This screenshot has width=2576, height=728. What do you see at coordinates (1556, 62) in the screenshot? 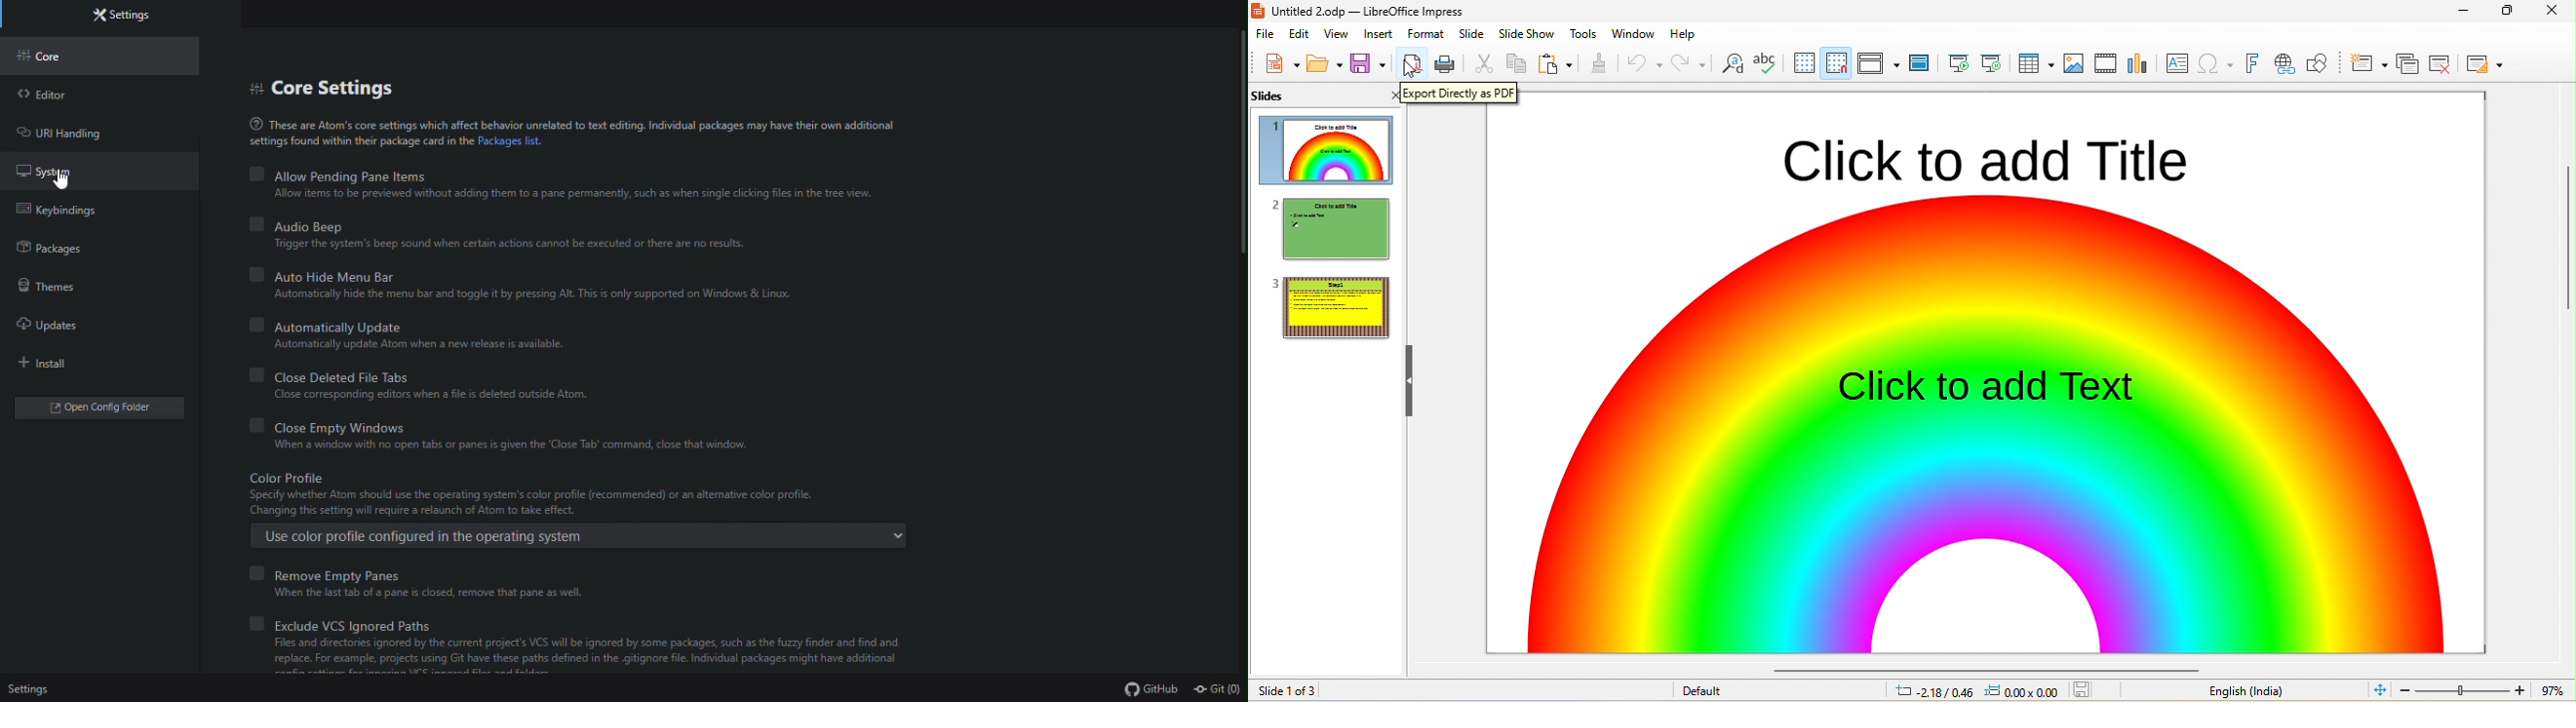
I see `` at bounding box center [1556, 62].